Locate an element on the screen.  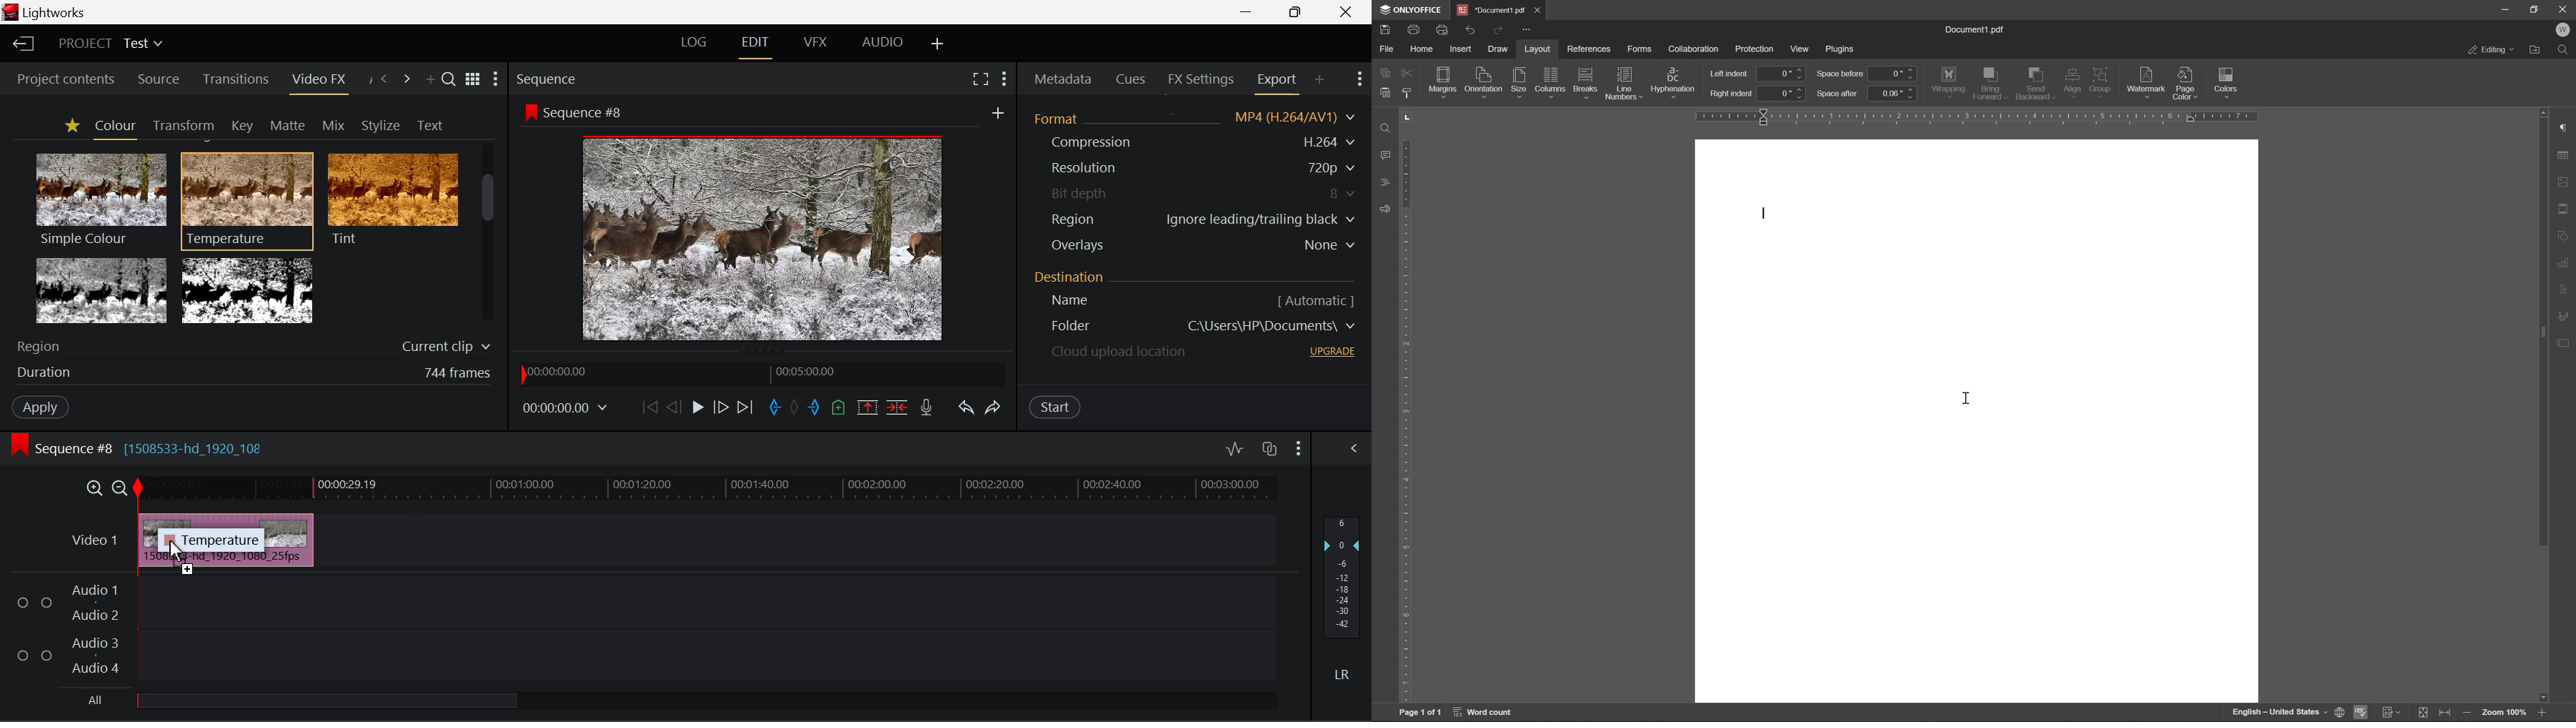
Play is located at coordinates (698, 410).